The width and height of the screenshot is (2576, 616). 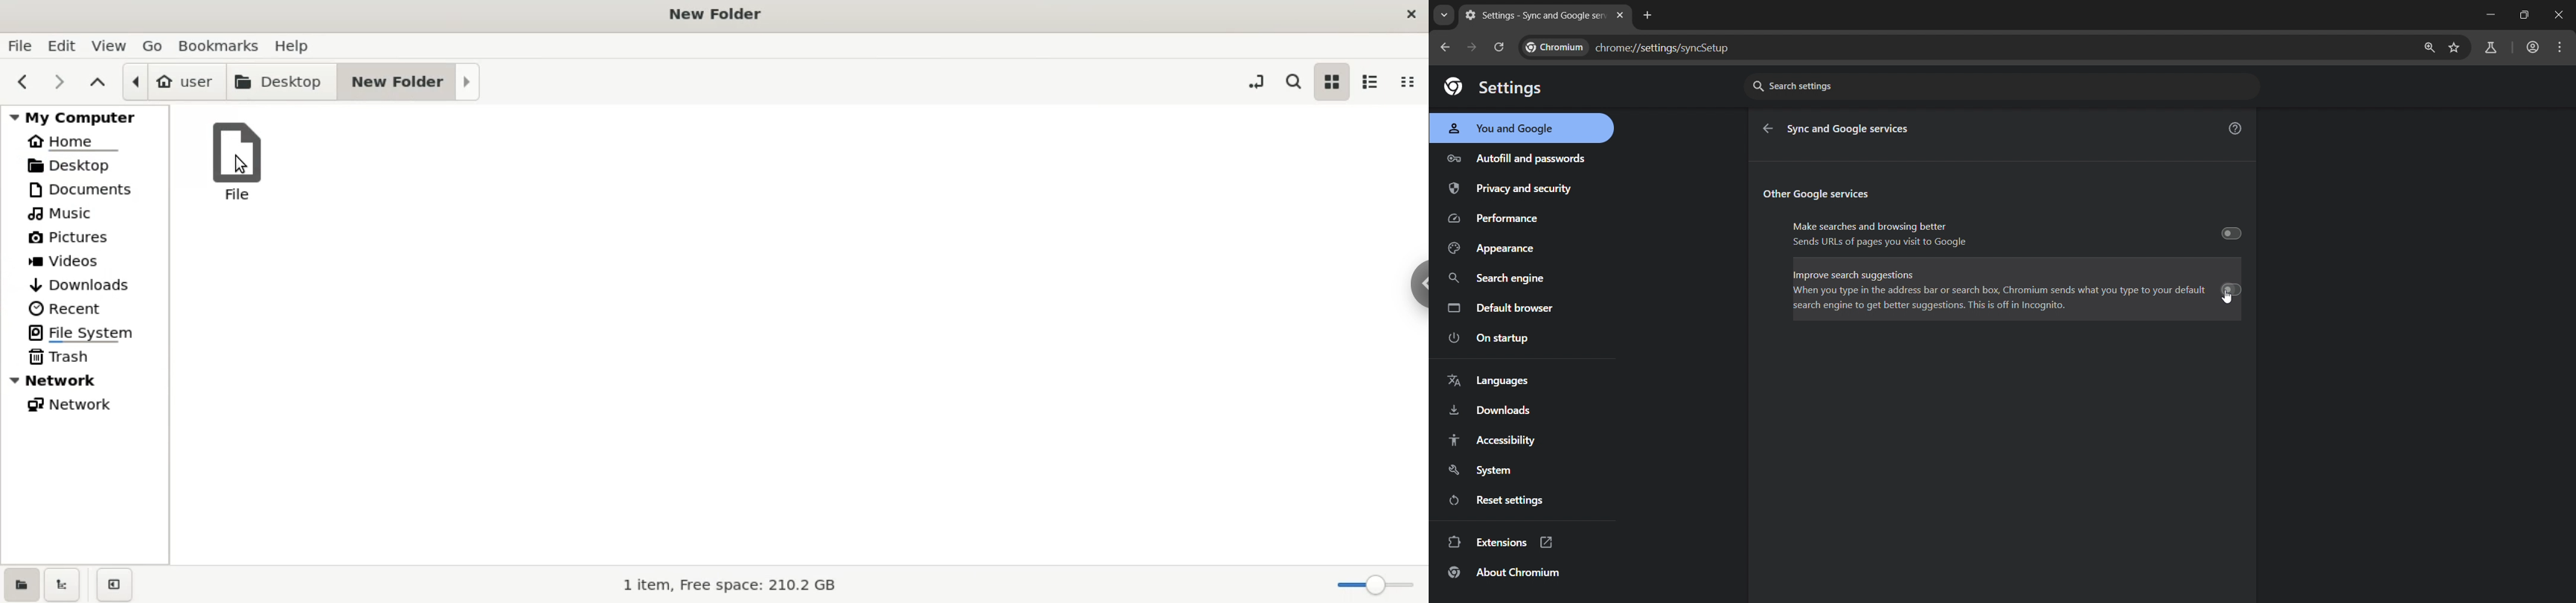 What do you see at coordinates (1535, 16) in the screenshot?
I see `new tab` at bounding box center [1535, 16].